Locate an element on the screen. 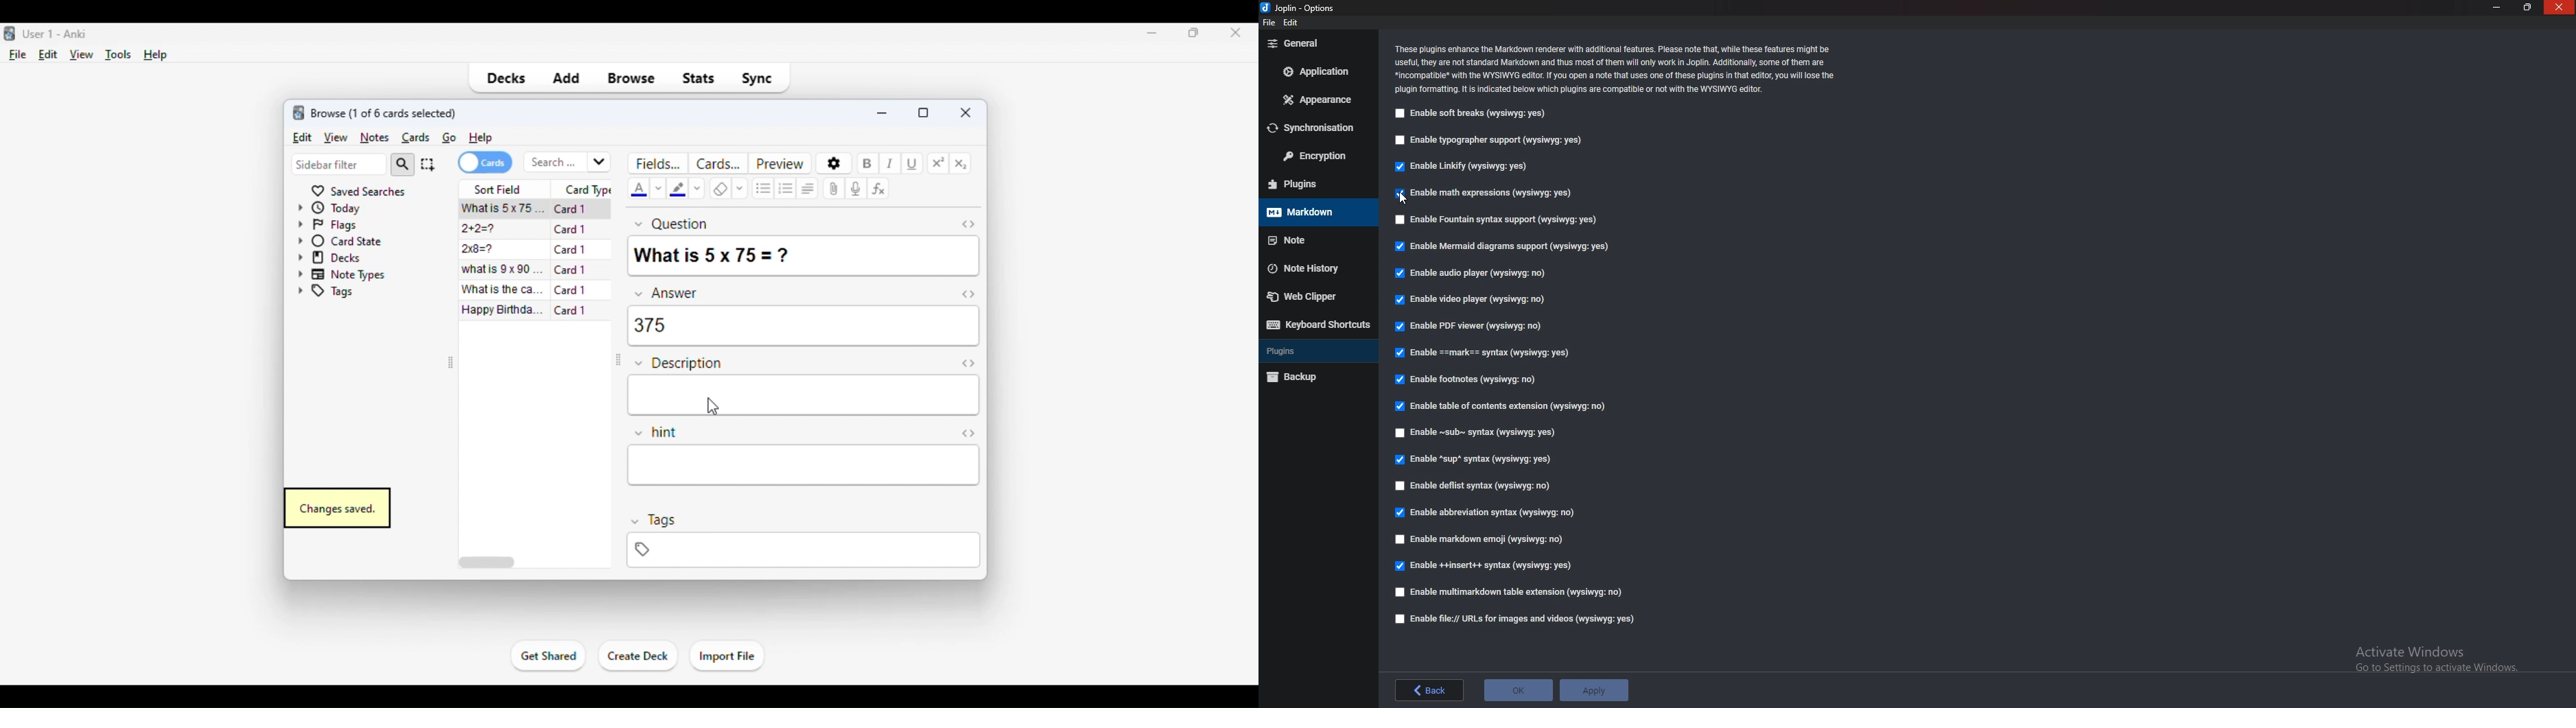 The image size is (2576, 728). minimize is located at coordinates (884, 111).